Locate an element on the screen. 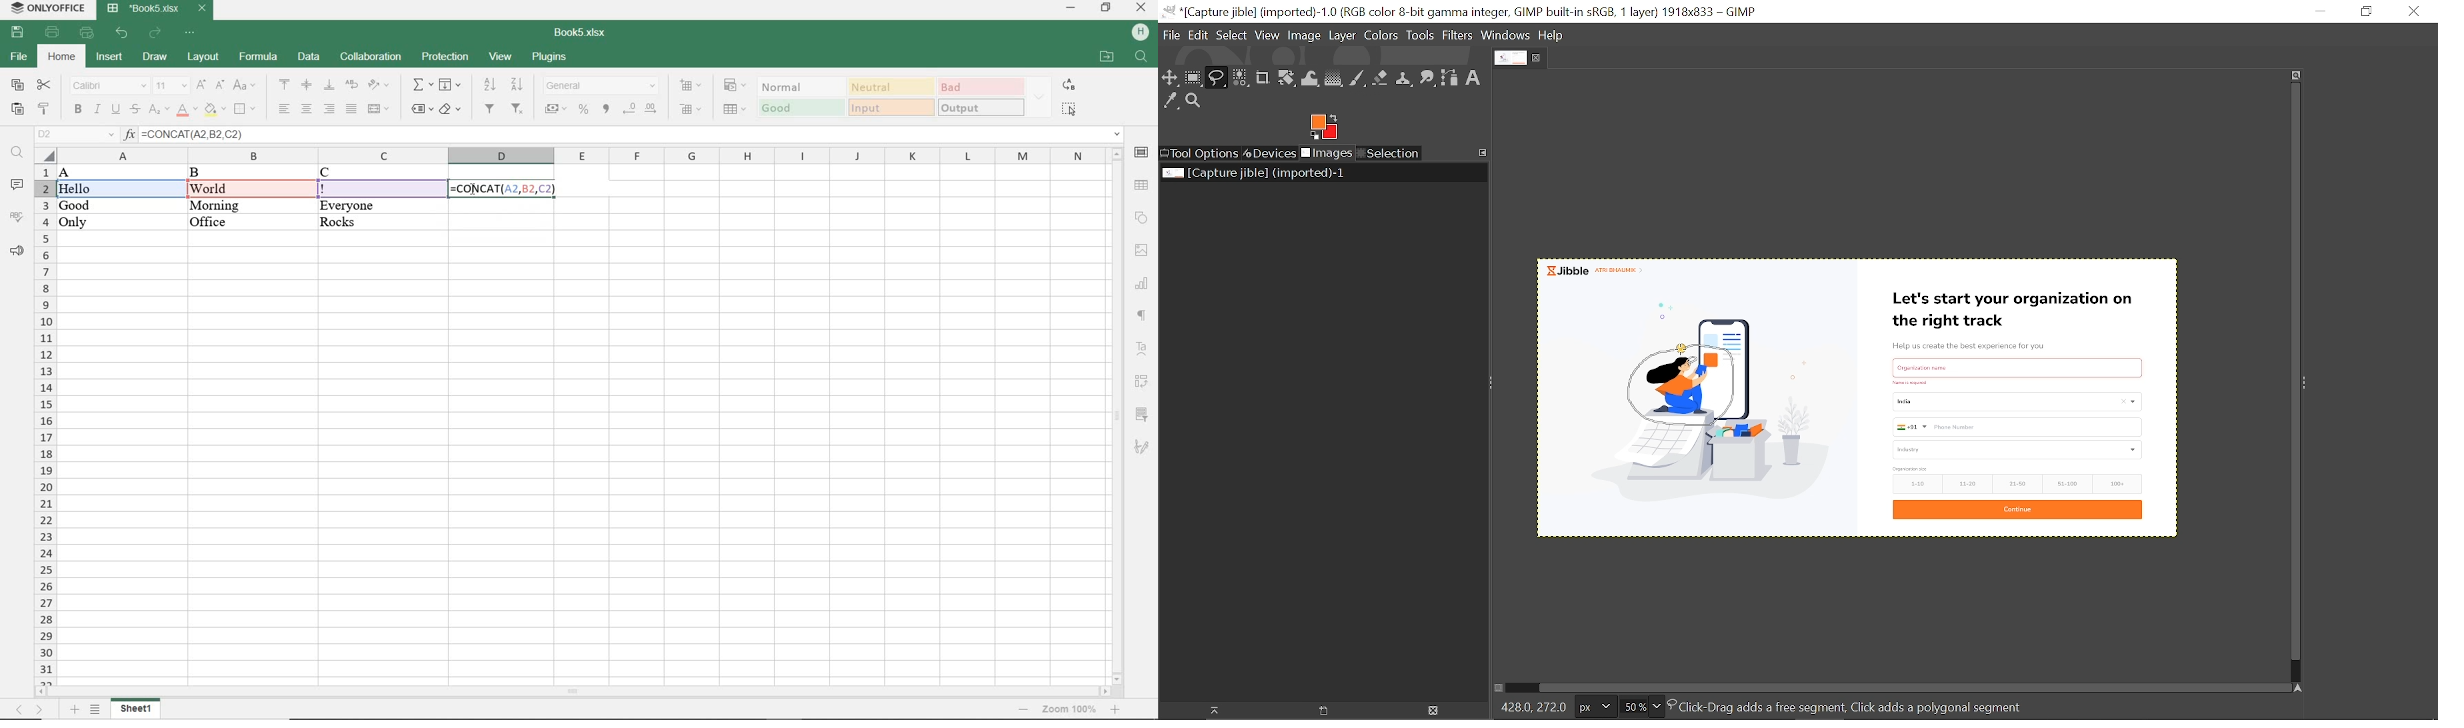 The image size is (2464, 728). CONDITIONAL FORMATTING is located at coordinates (736, 86).